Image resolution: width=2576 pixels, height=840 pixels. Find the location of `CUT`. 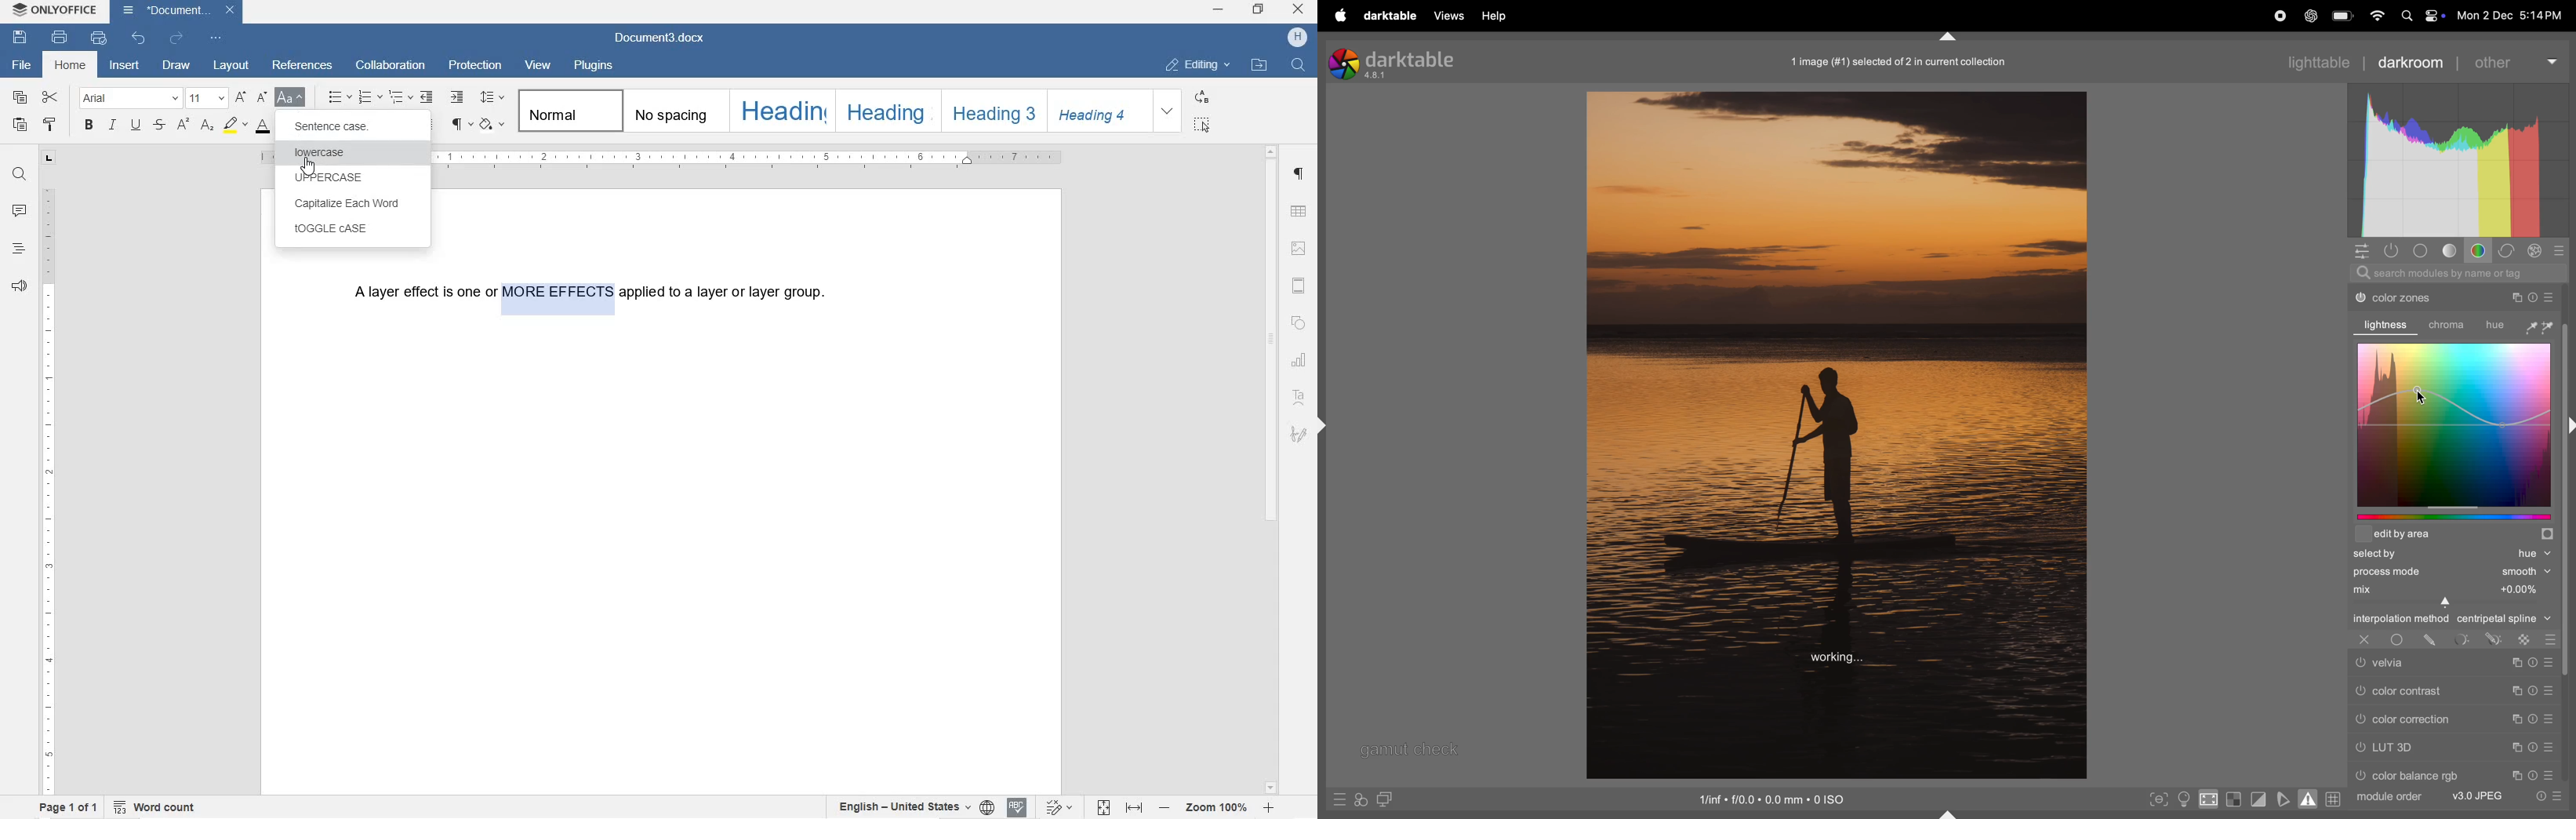

CUT is located at coordinates (50, 97).